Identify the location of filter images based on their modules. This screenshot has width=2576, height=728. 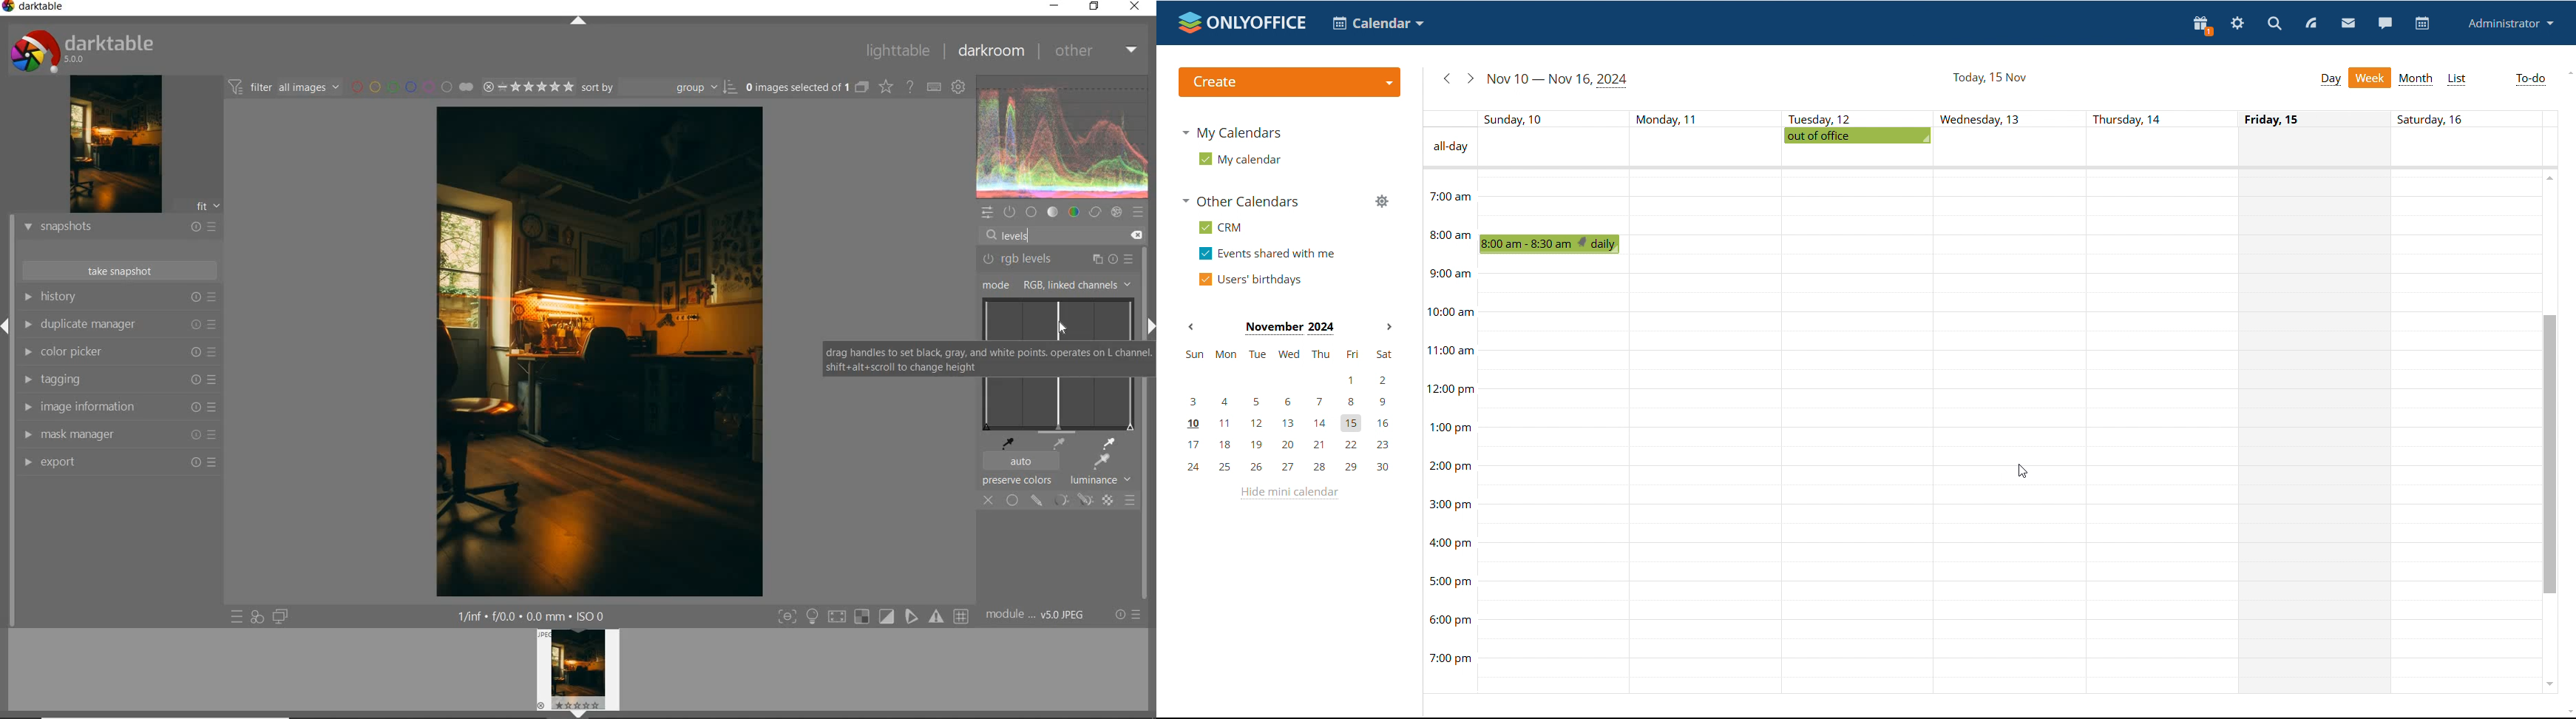
(284, 87).